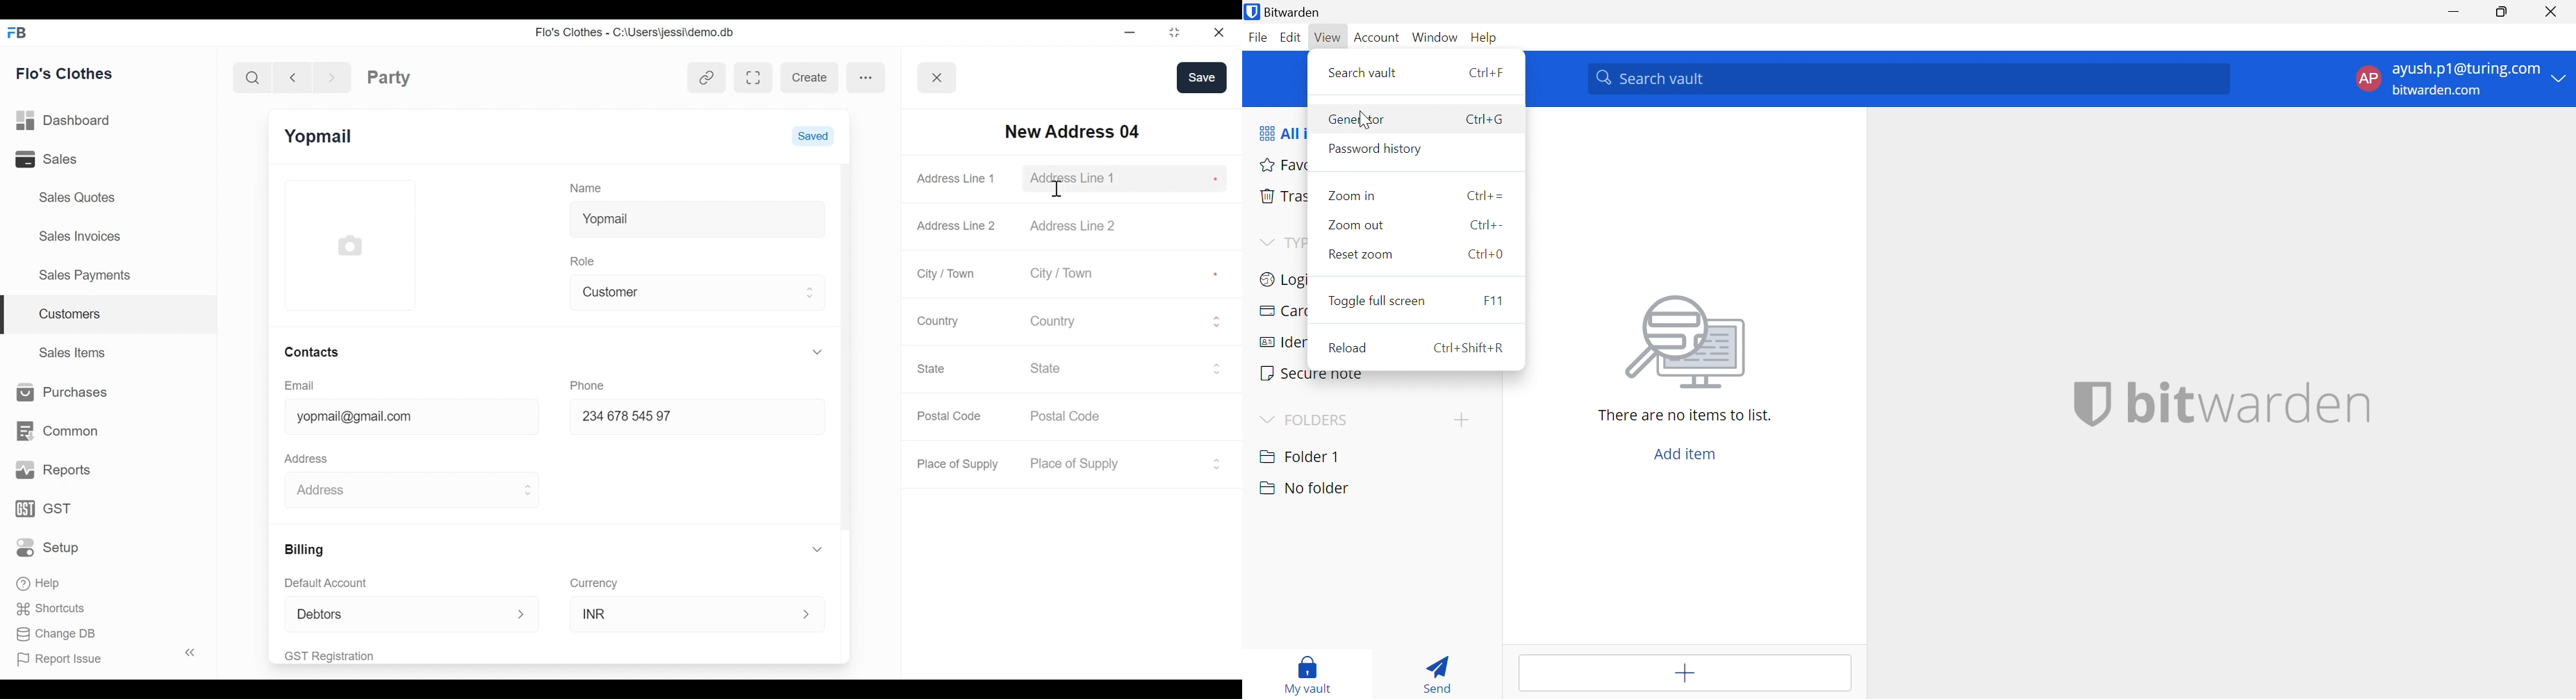 Image resolution: width=2576 pixels, height=700 pixels. What do you see at coordinates (809, 78) in the screenshot?
I see `create` at bounding box center [809, 78].